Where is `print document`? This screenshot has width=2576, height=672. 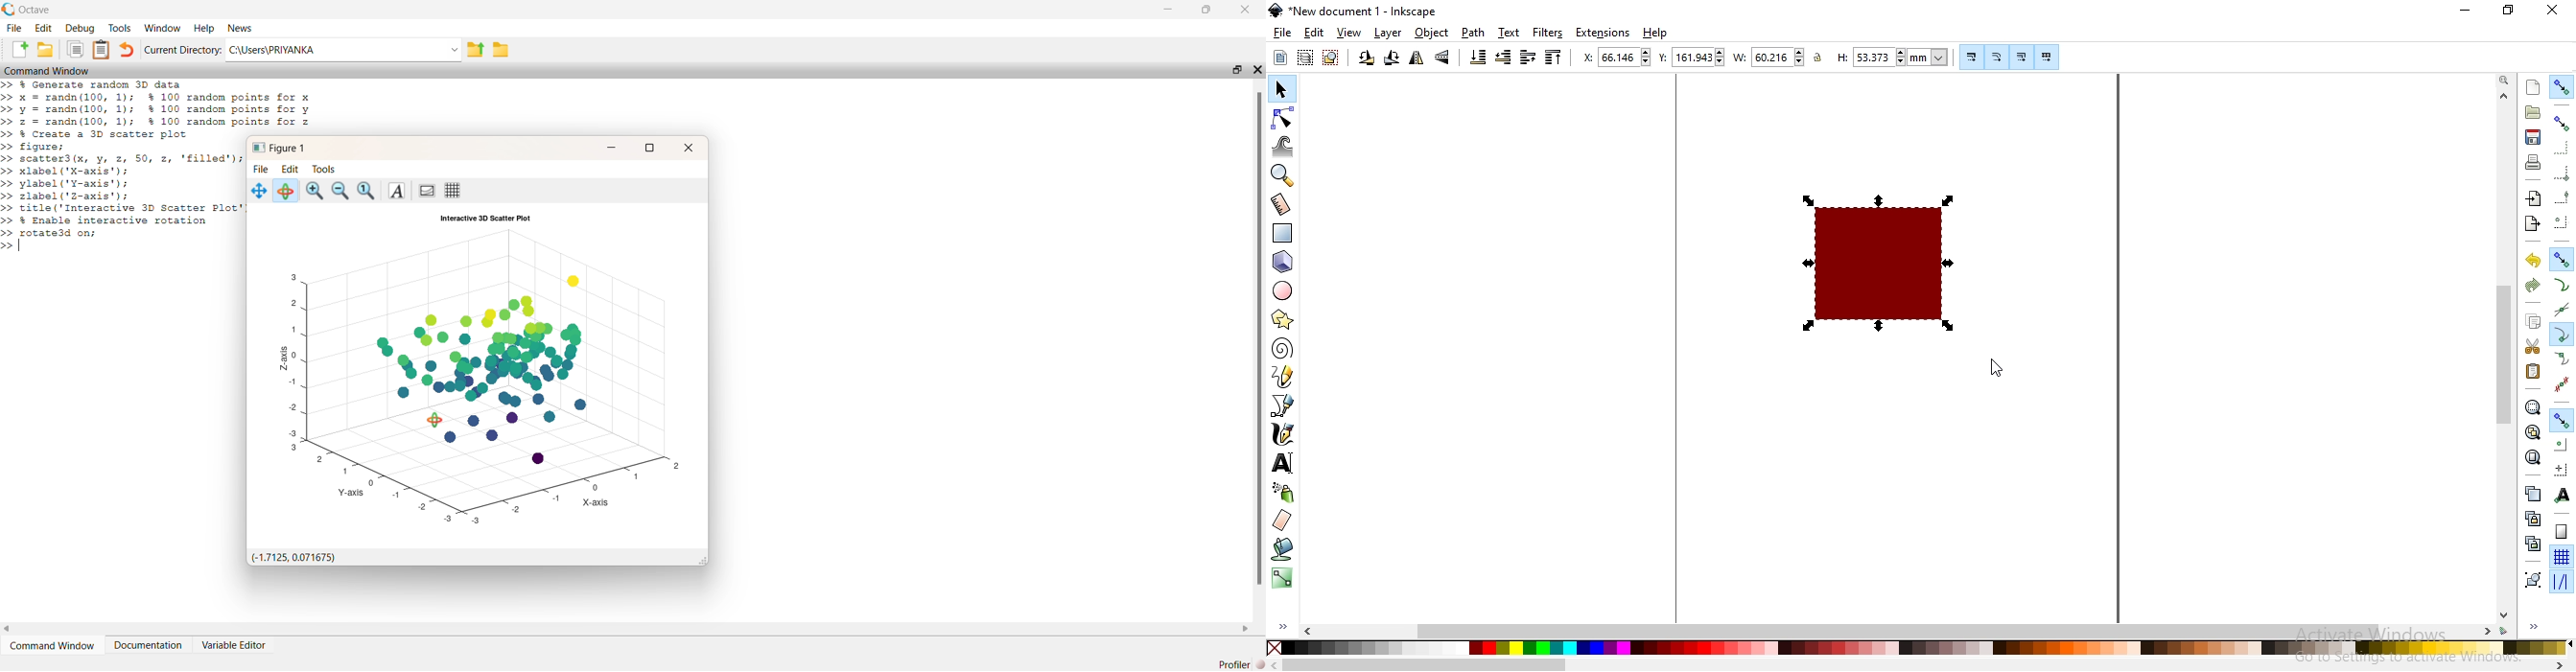
print document is located at coordinates (2531, 162).